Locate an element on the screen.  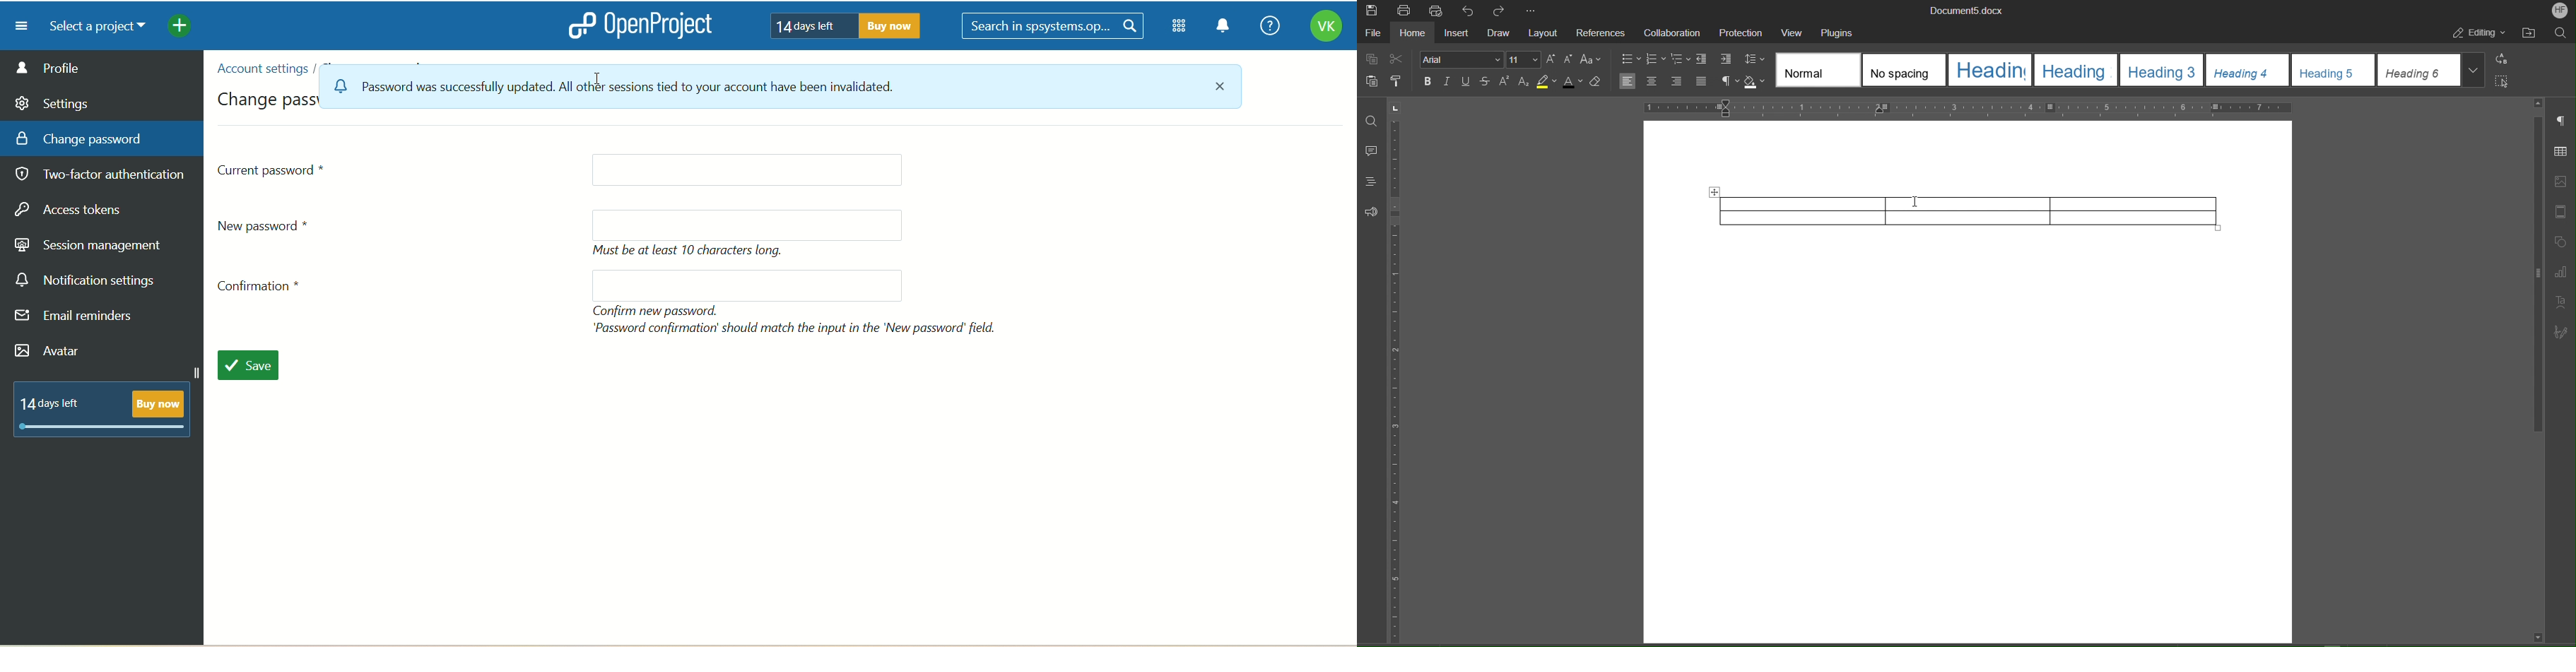
Italic is located at coordinates (1447, 82).